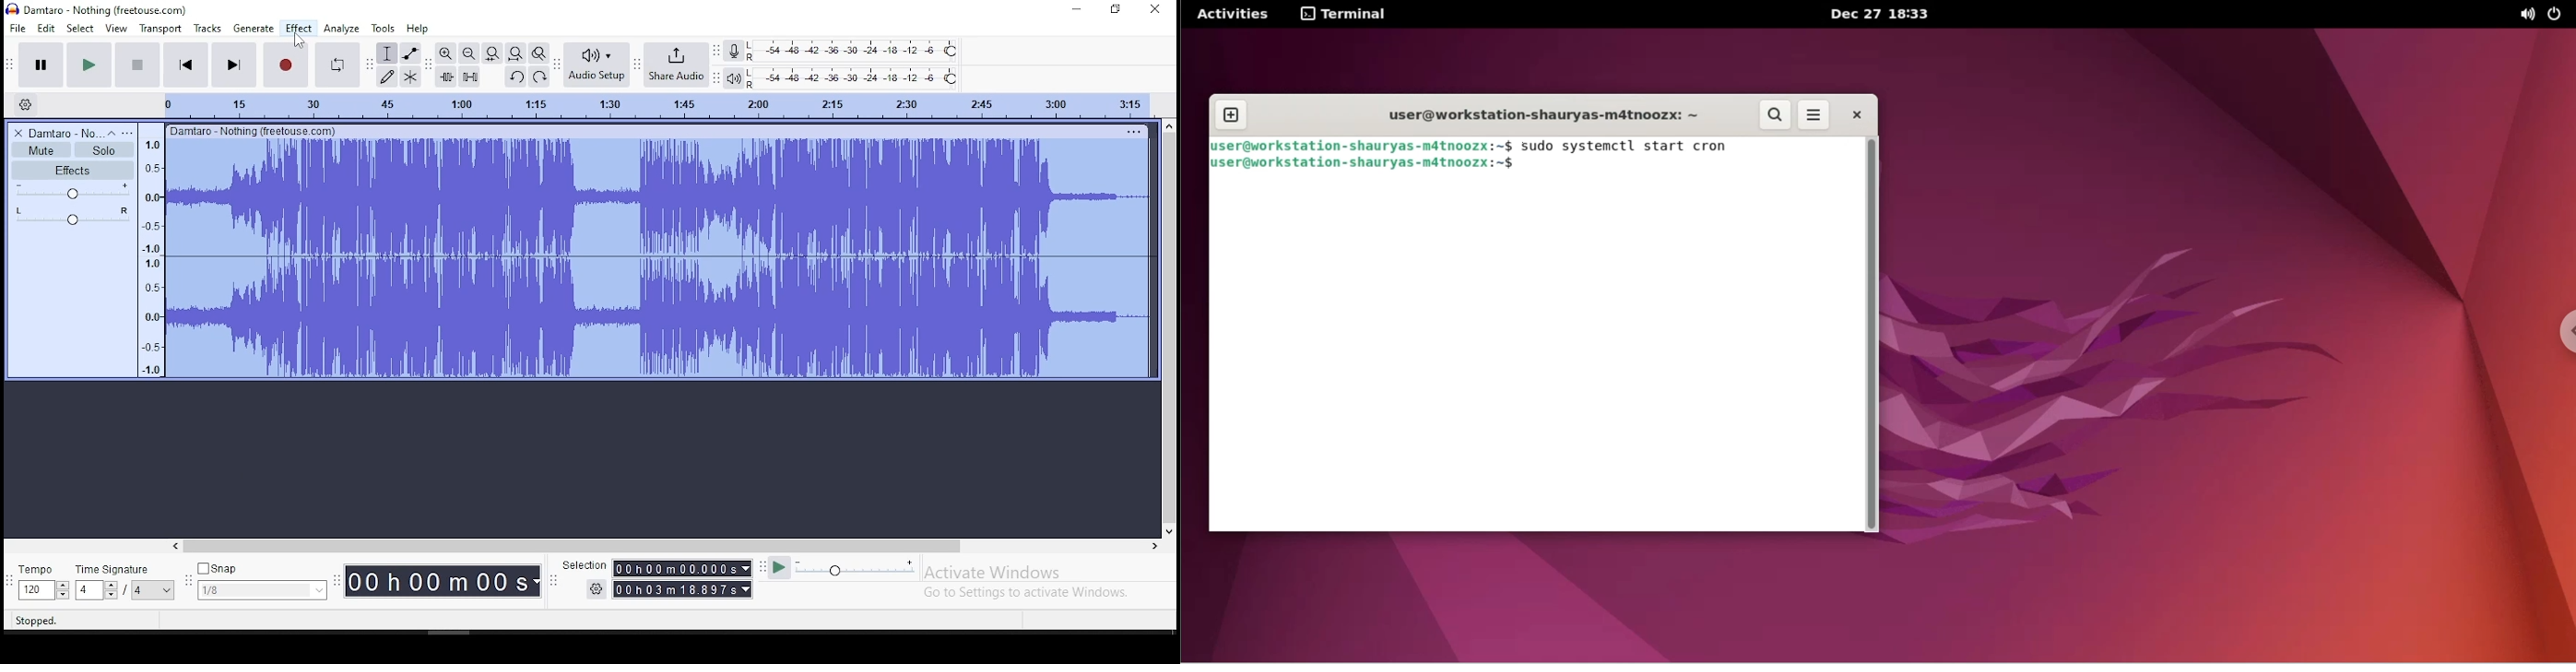 The height and width of the screenshot is (672, 2576). What do you see at coordinates (71, 192) in the screenshot?
I see `volume` at bounding box center [71, 192].